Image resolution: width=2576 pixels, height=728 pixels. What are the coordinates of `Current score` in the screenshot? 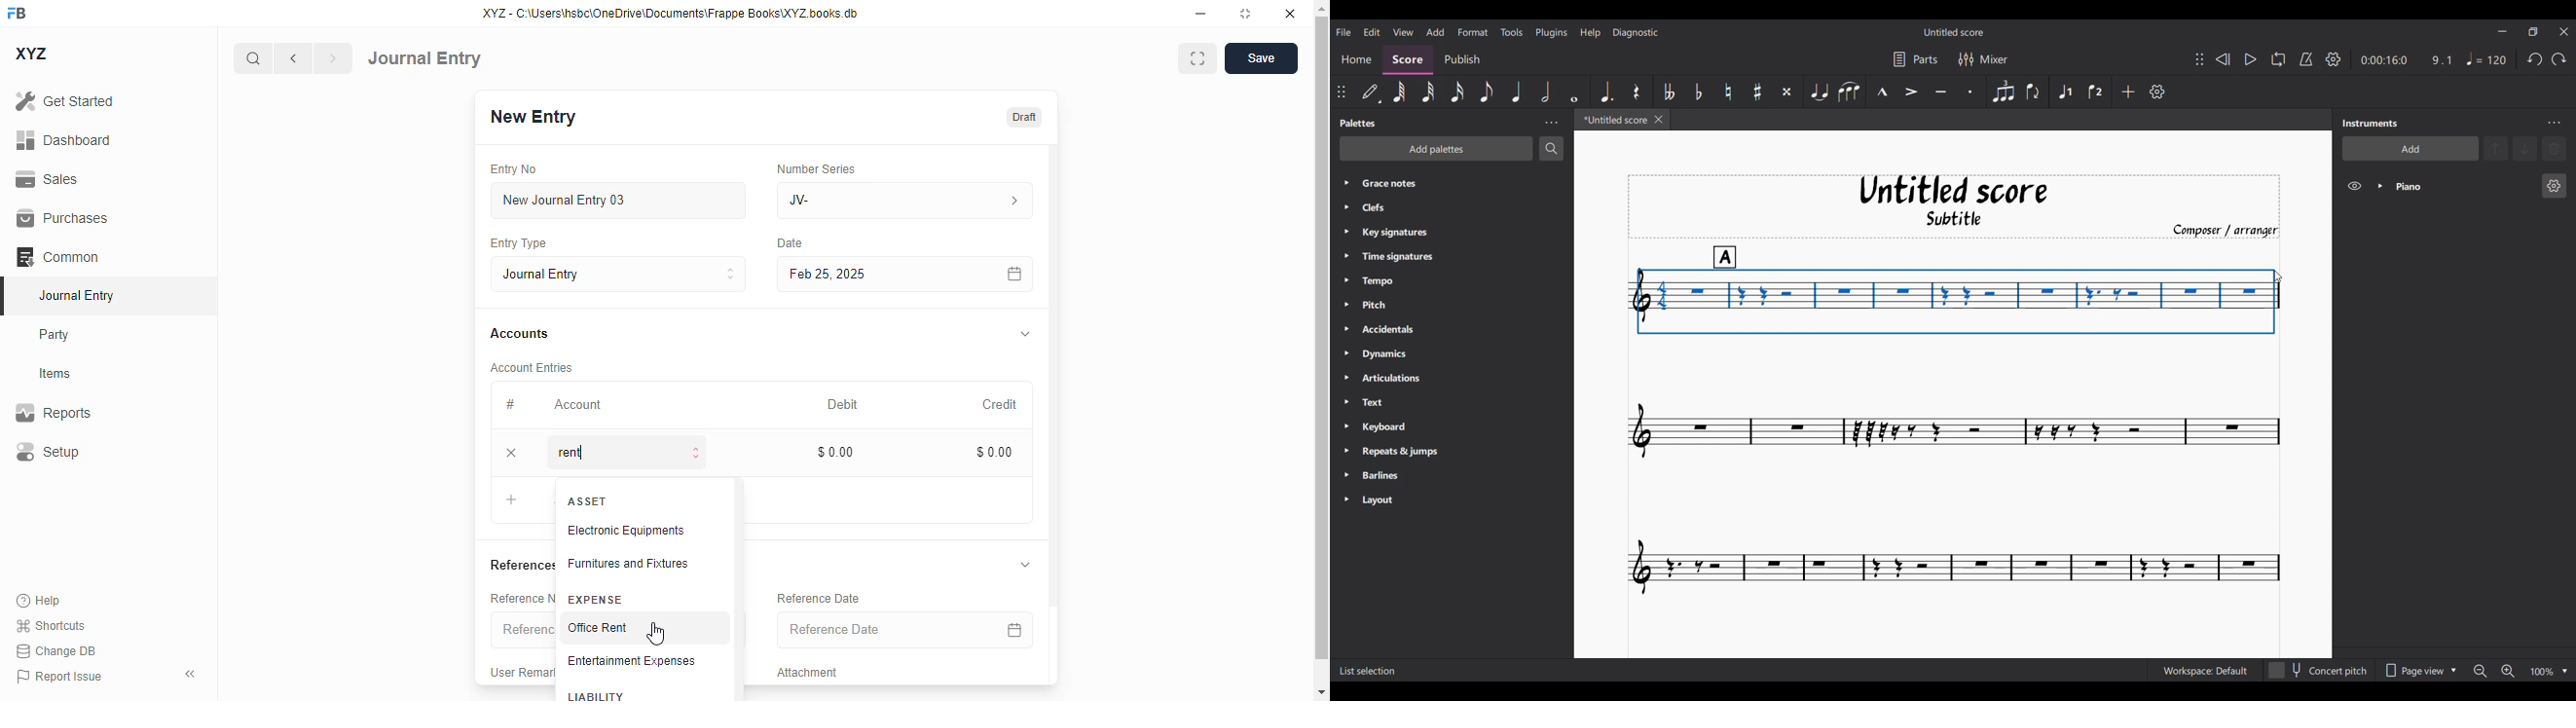 It's located at (1955, 476).